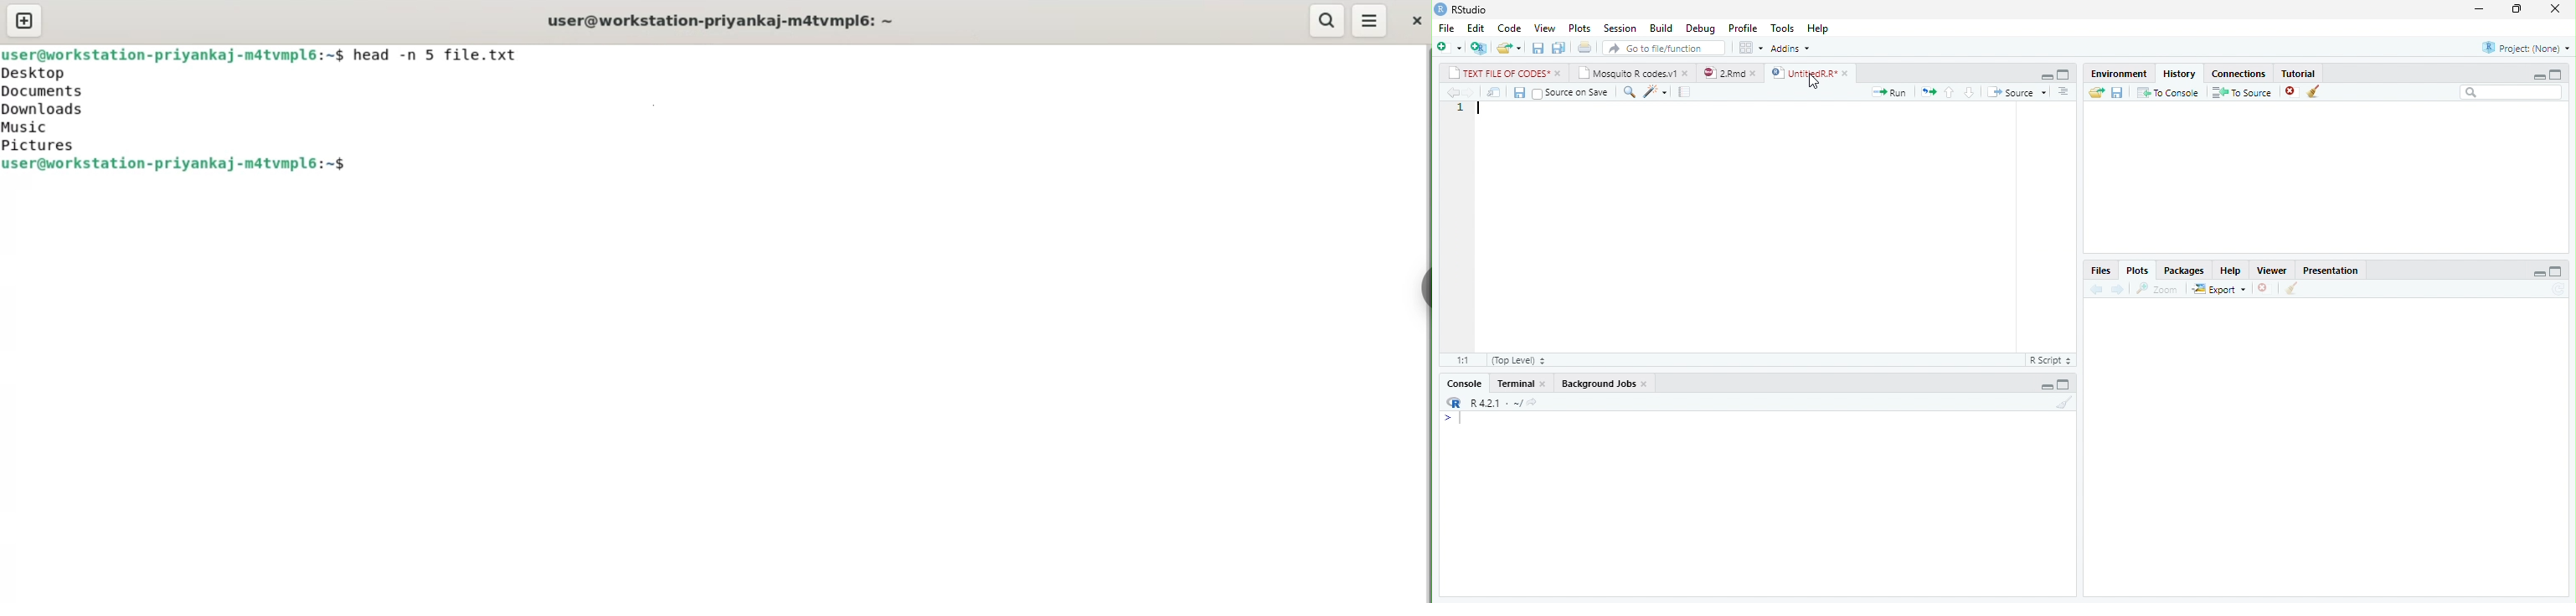 The height and width of the screenshot is (616, 2576). Describe the element at coordinates (1646, 384) in the screenshot. I see `close` at that location.